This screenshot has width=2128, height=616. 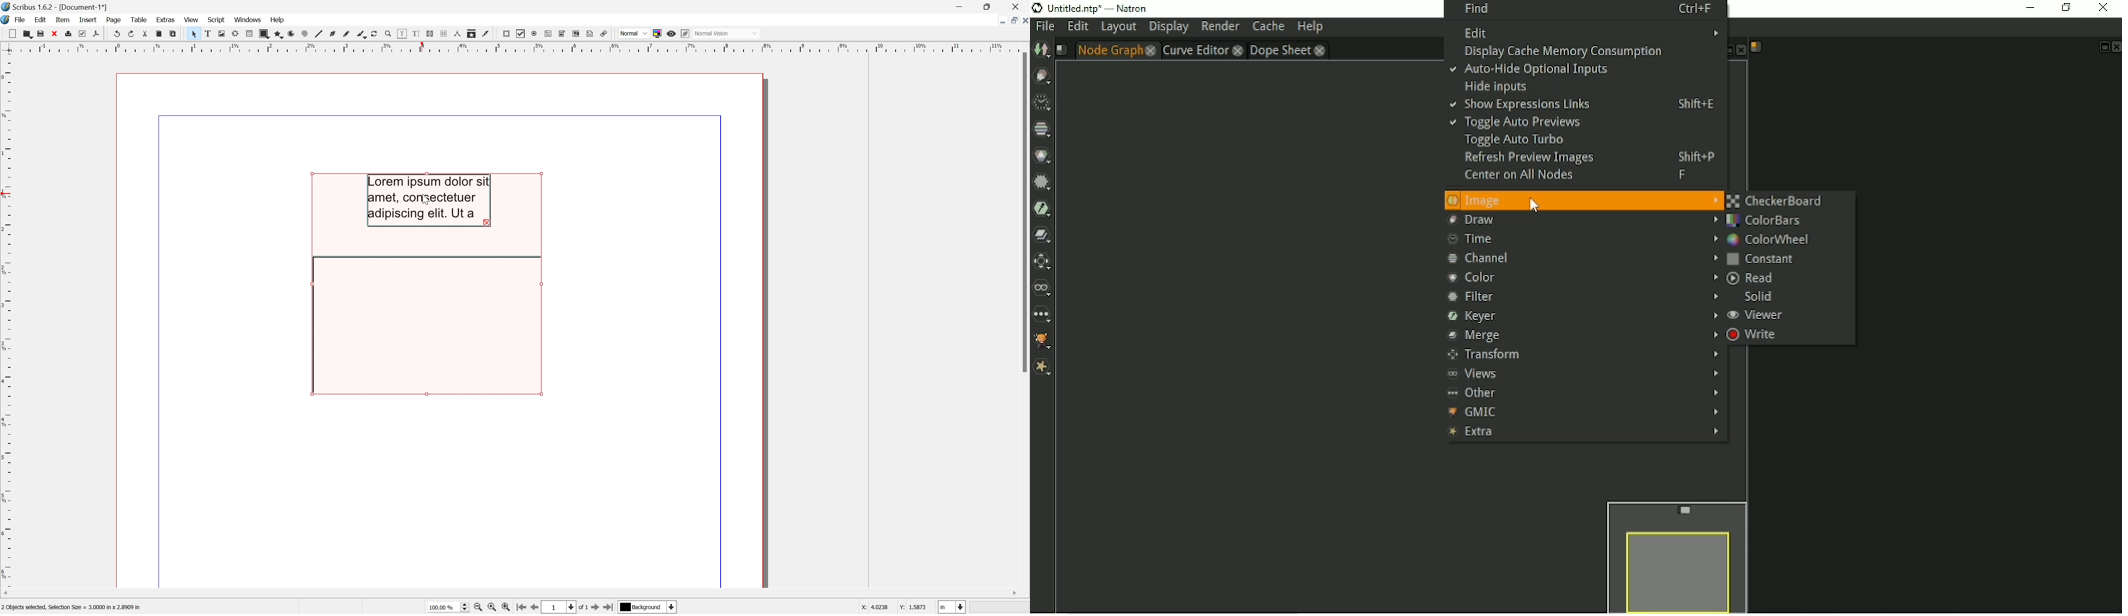 I want to click on Link annotation, so click(x=606, y=34).